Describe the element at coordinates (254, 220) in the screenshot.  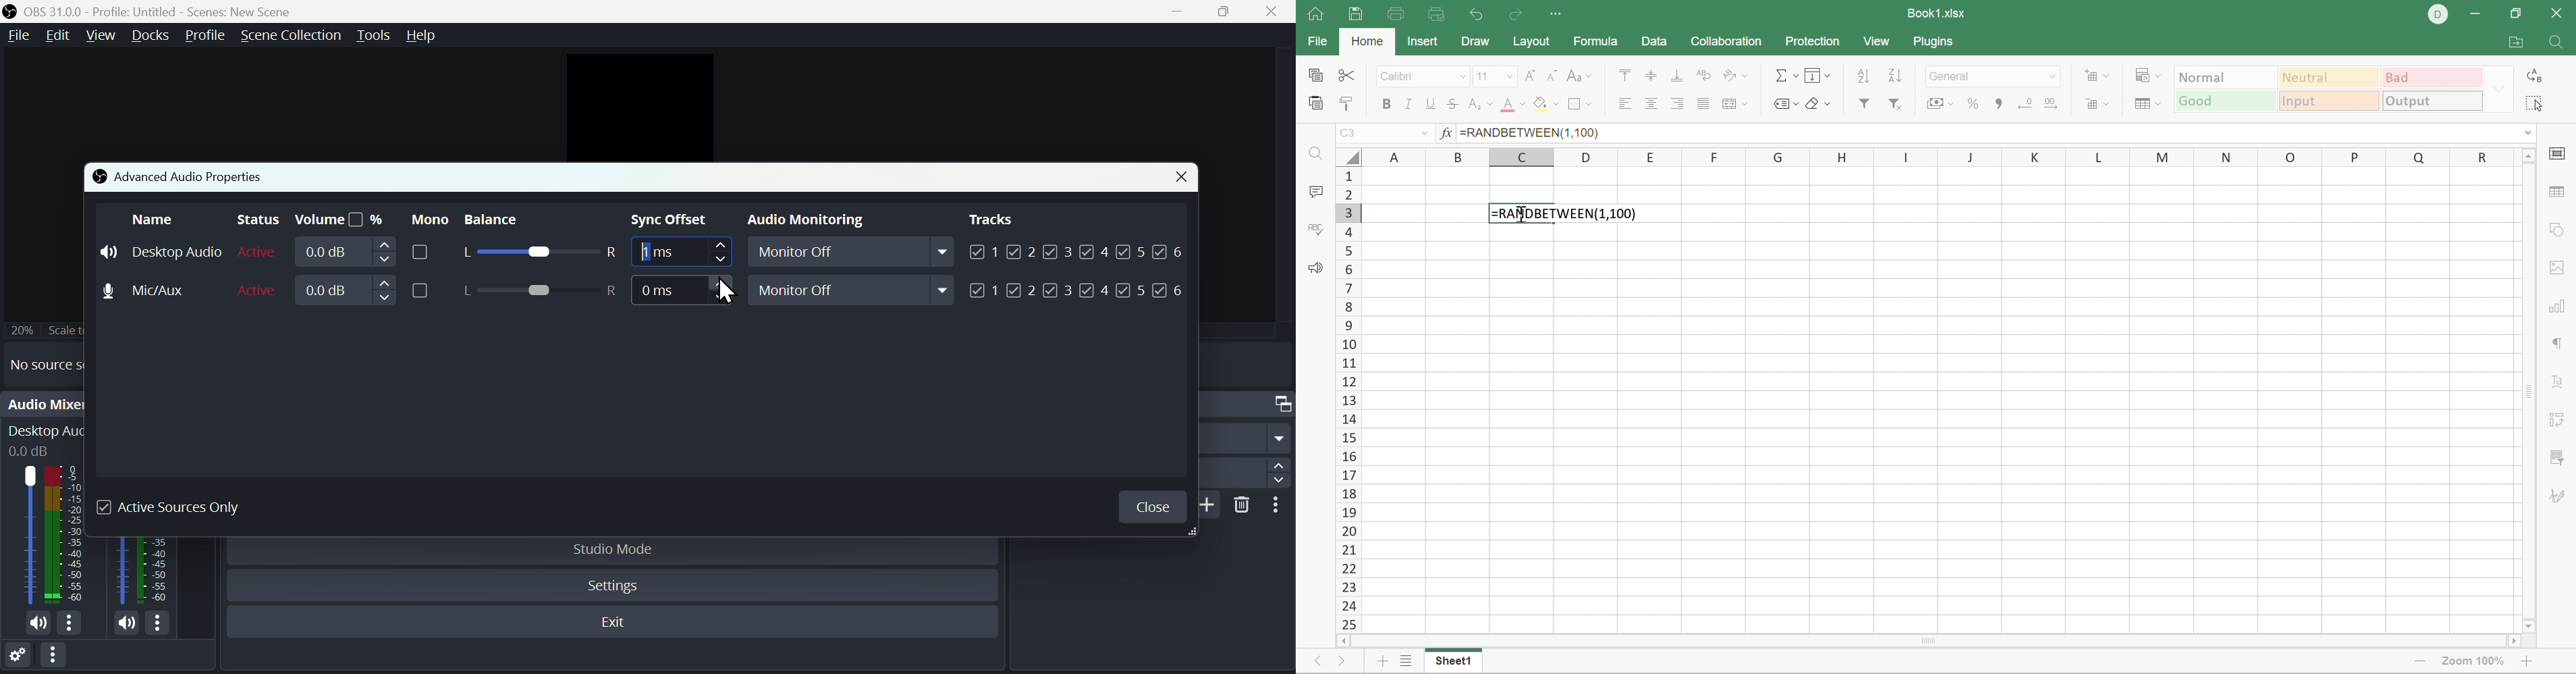
I see `Status` at that location.